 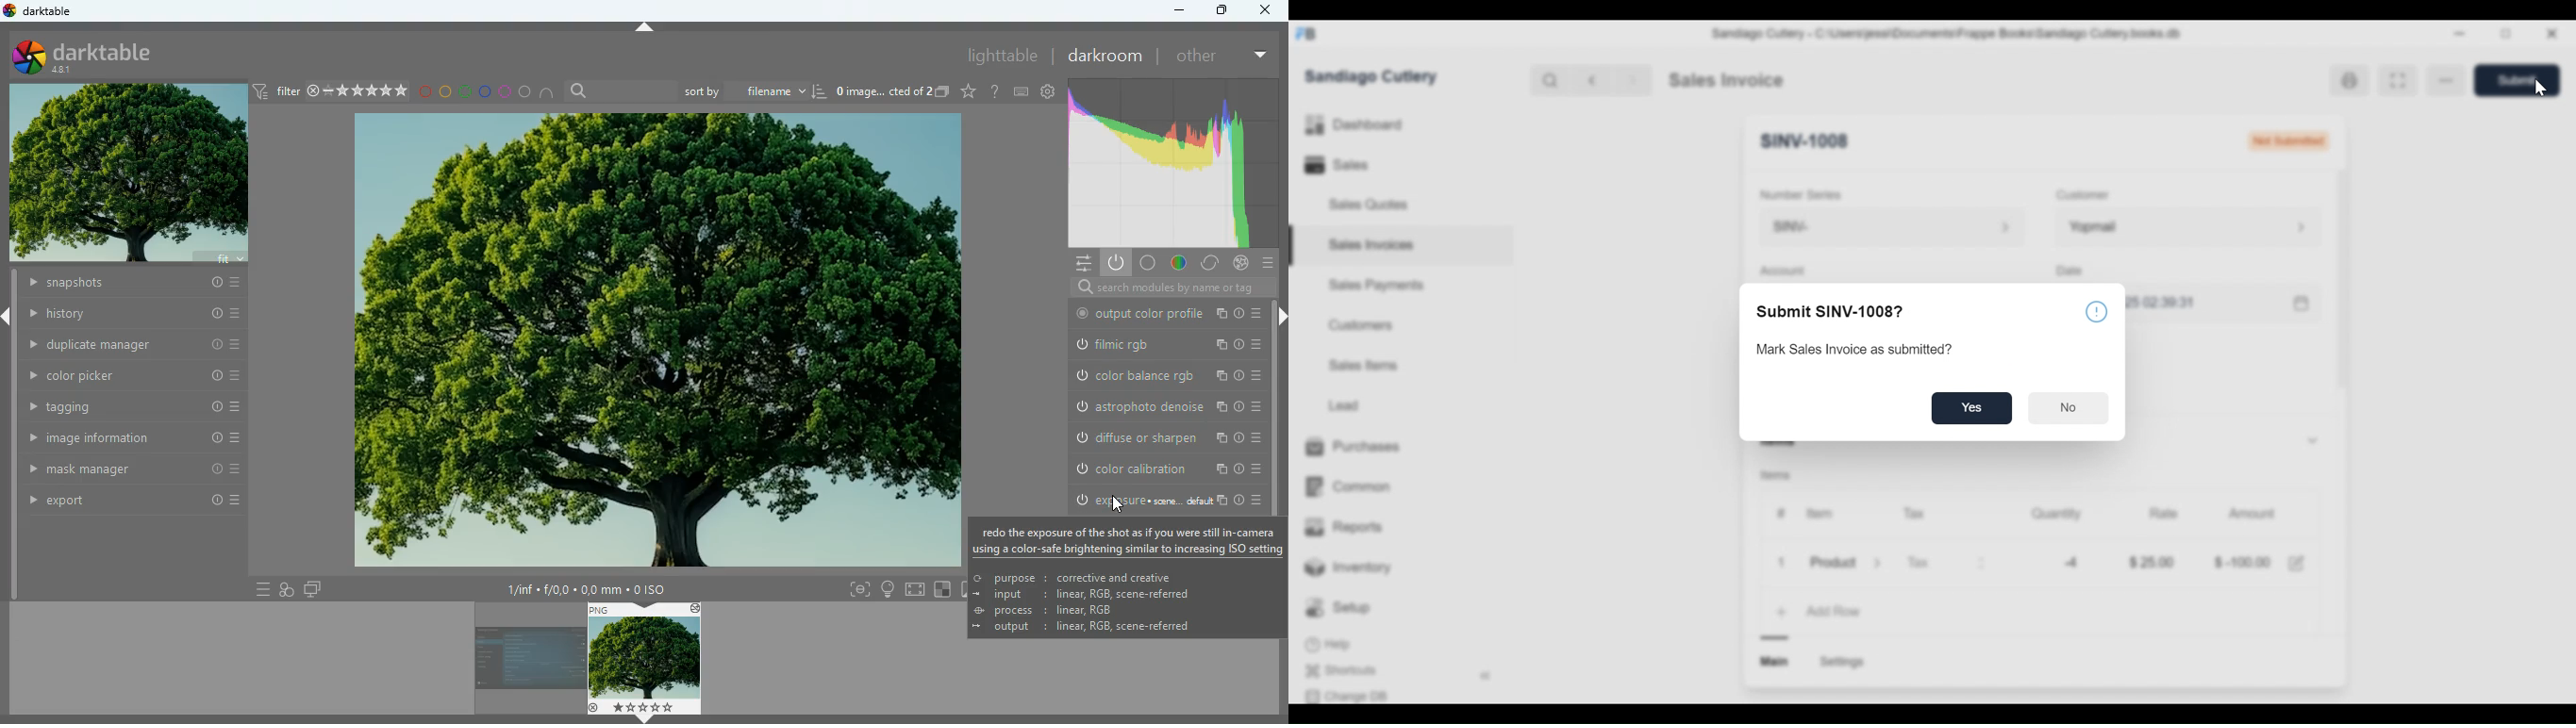 What do you see at coordinates (1164, 501) in the screenshot?
I see `exposure` at bounding box center [1164, 501].